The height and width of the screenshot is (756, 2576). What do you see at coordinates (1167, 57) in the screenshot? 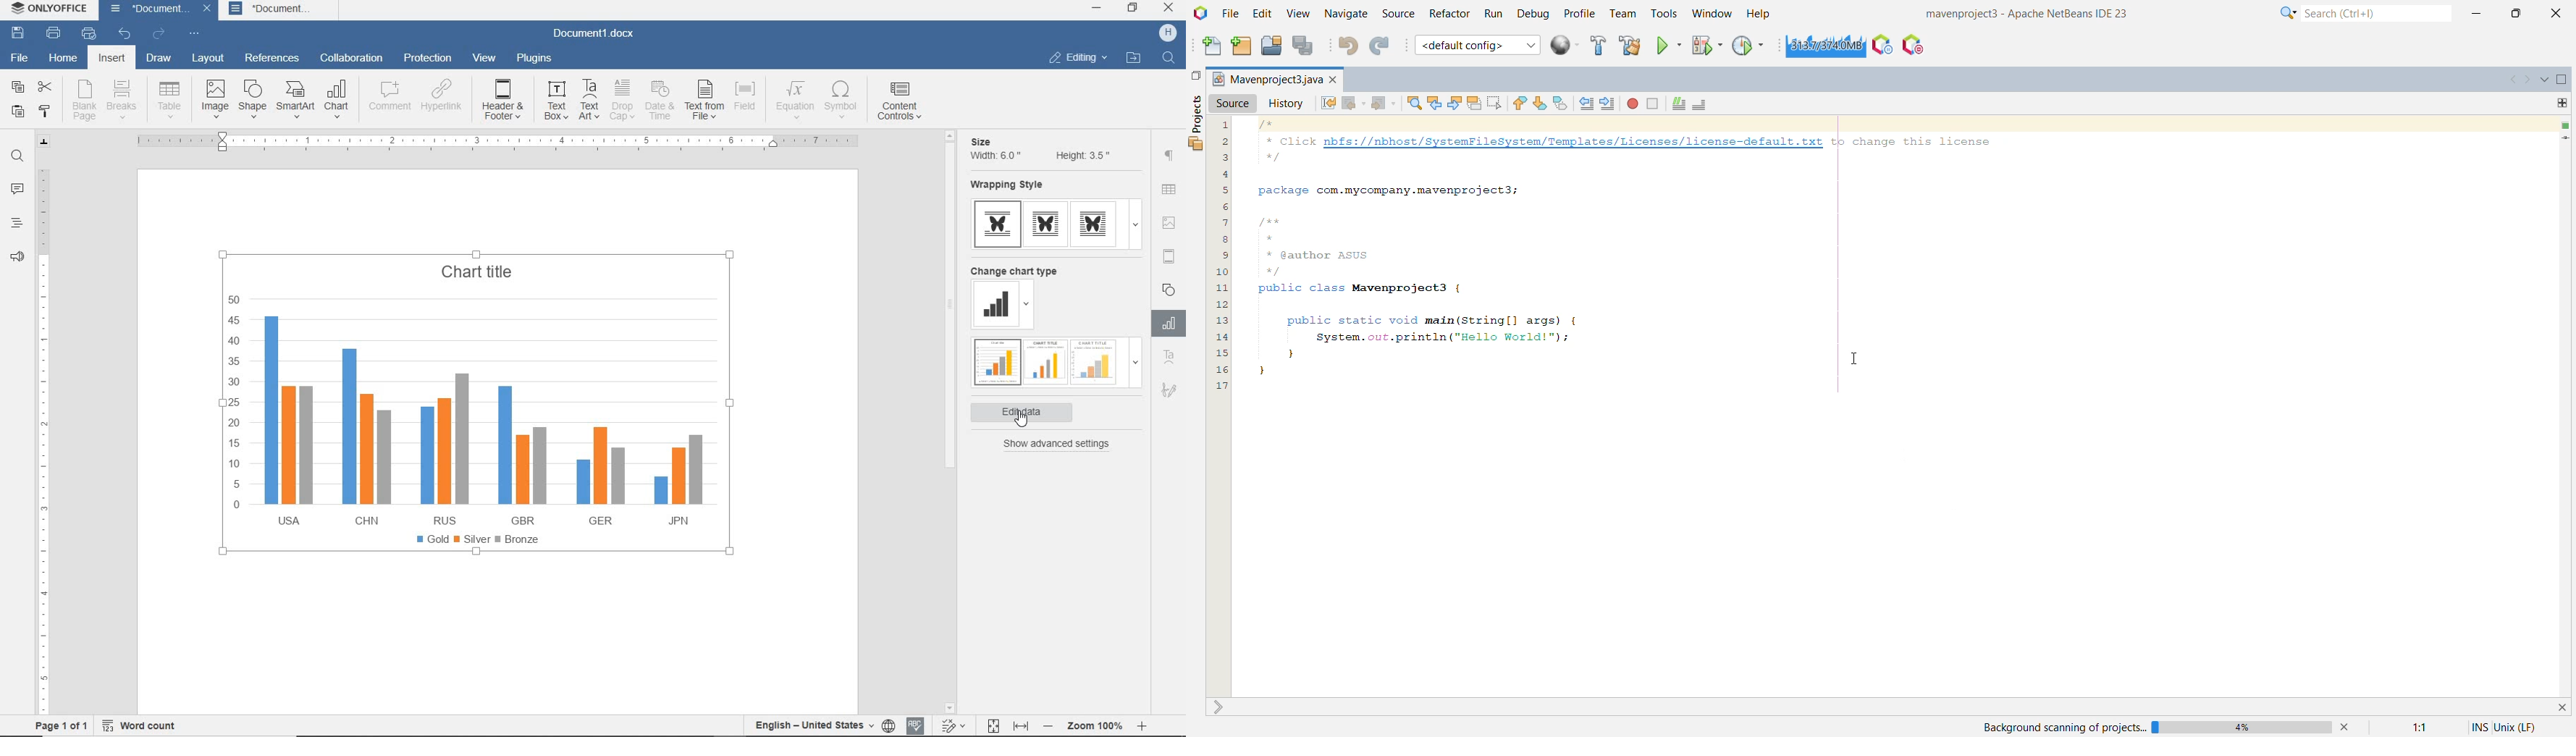
I see `find` at bounding box center [1167, 57].